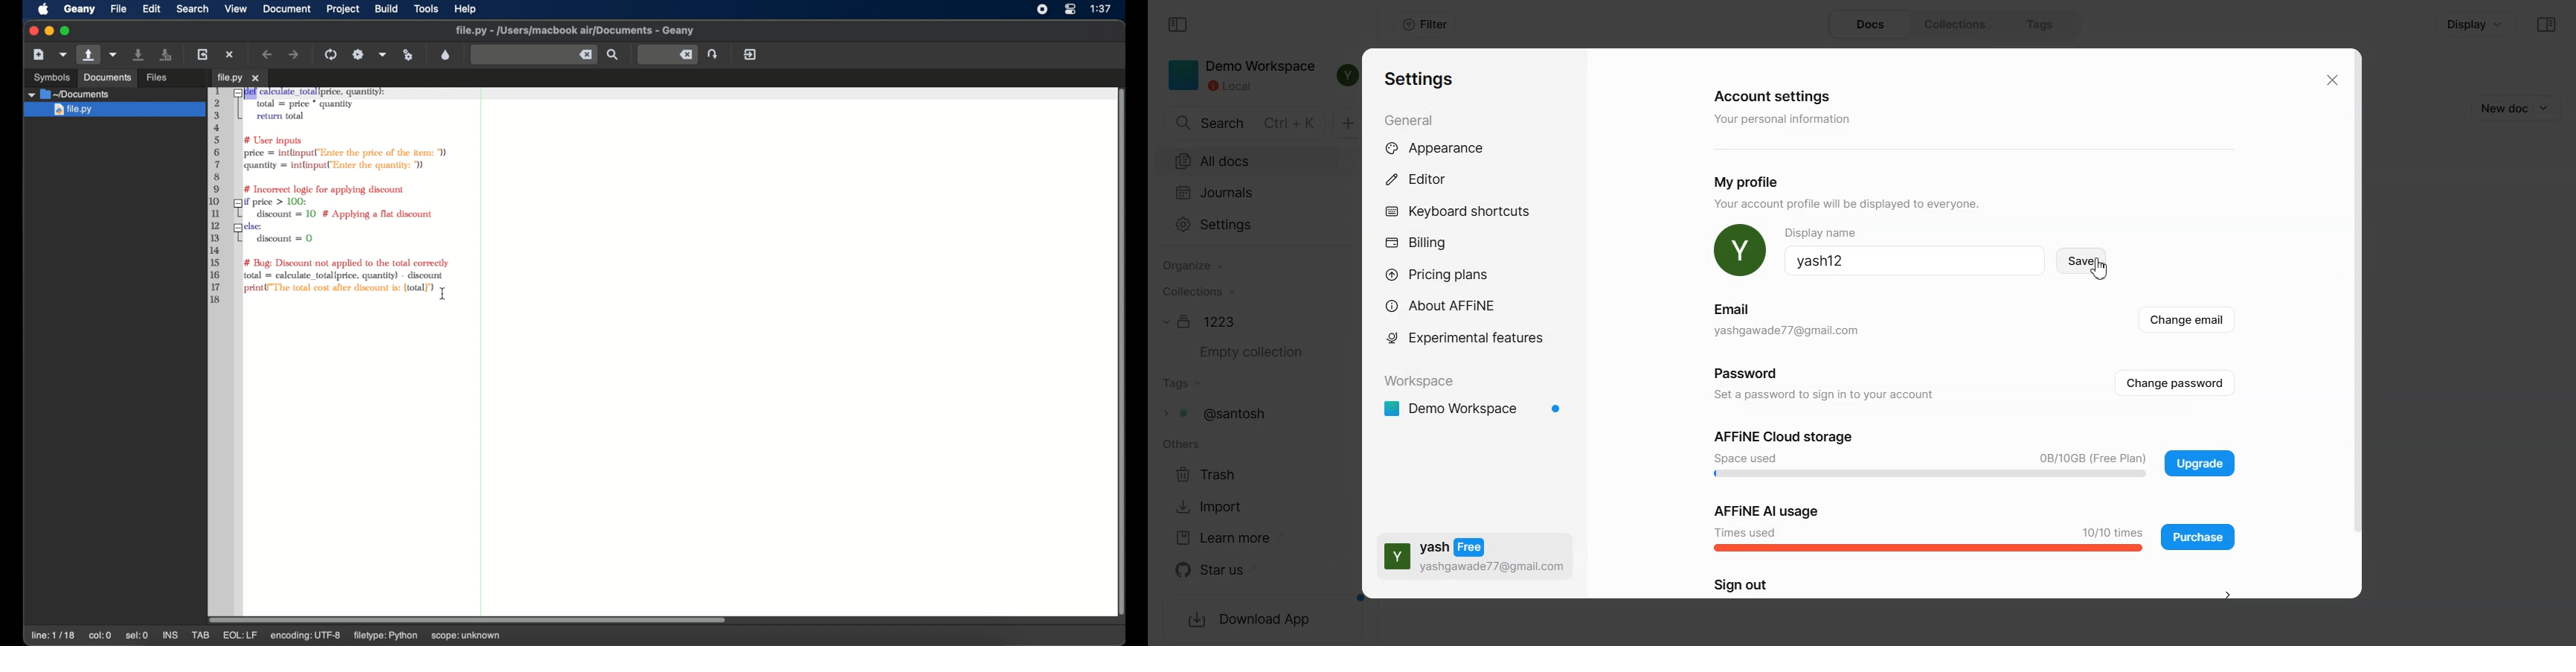 This screenshot has width=2576, height=672. Describe the element at coordinates (1753, 182) in the screenshot. I see `My profile` at that location.